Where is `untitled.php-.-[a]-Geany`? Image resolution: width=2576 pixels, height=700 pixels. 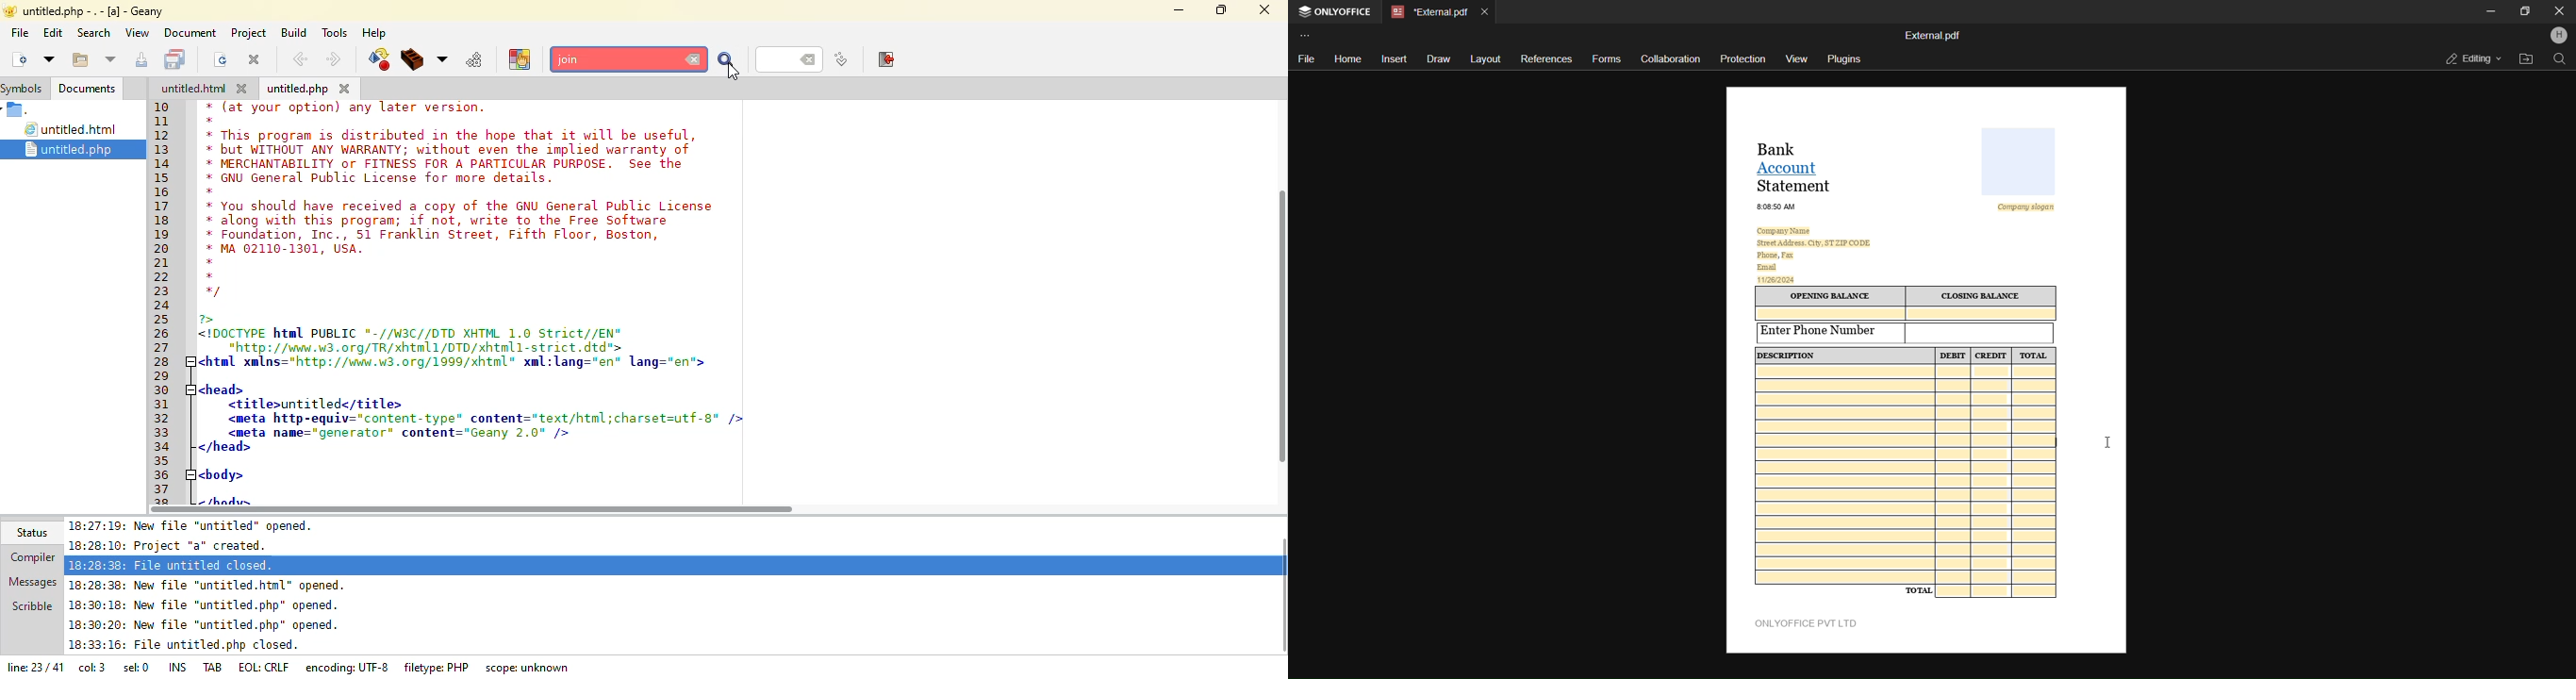
untitled.php-.-[a]-Geany is located at coordinates (87, 11).